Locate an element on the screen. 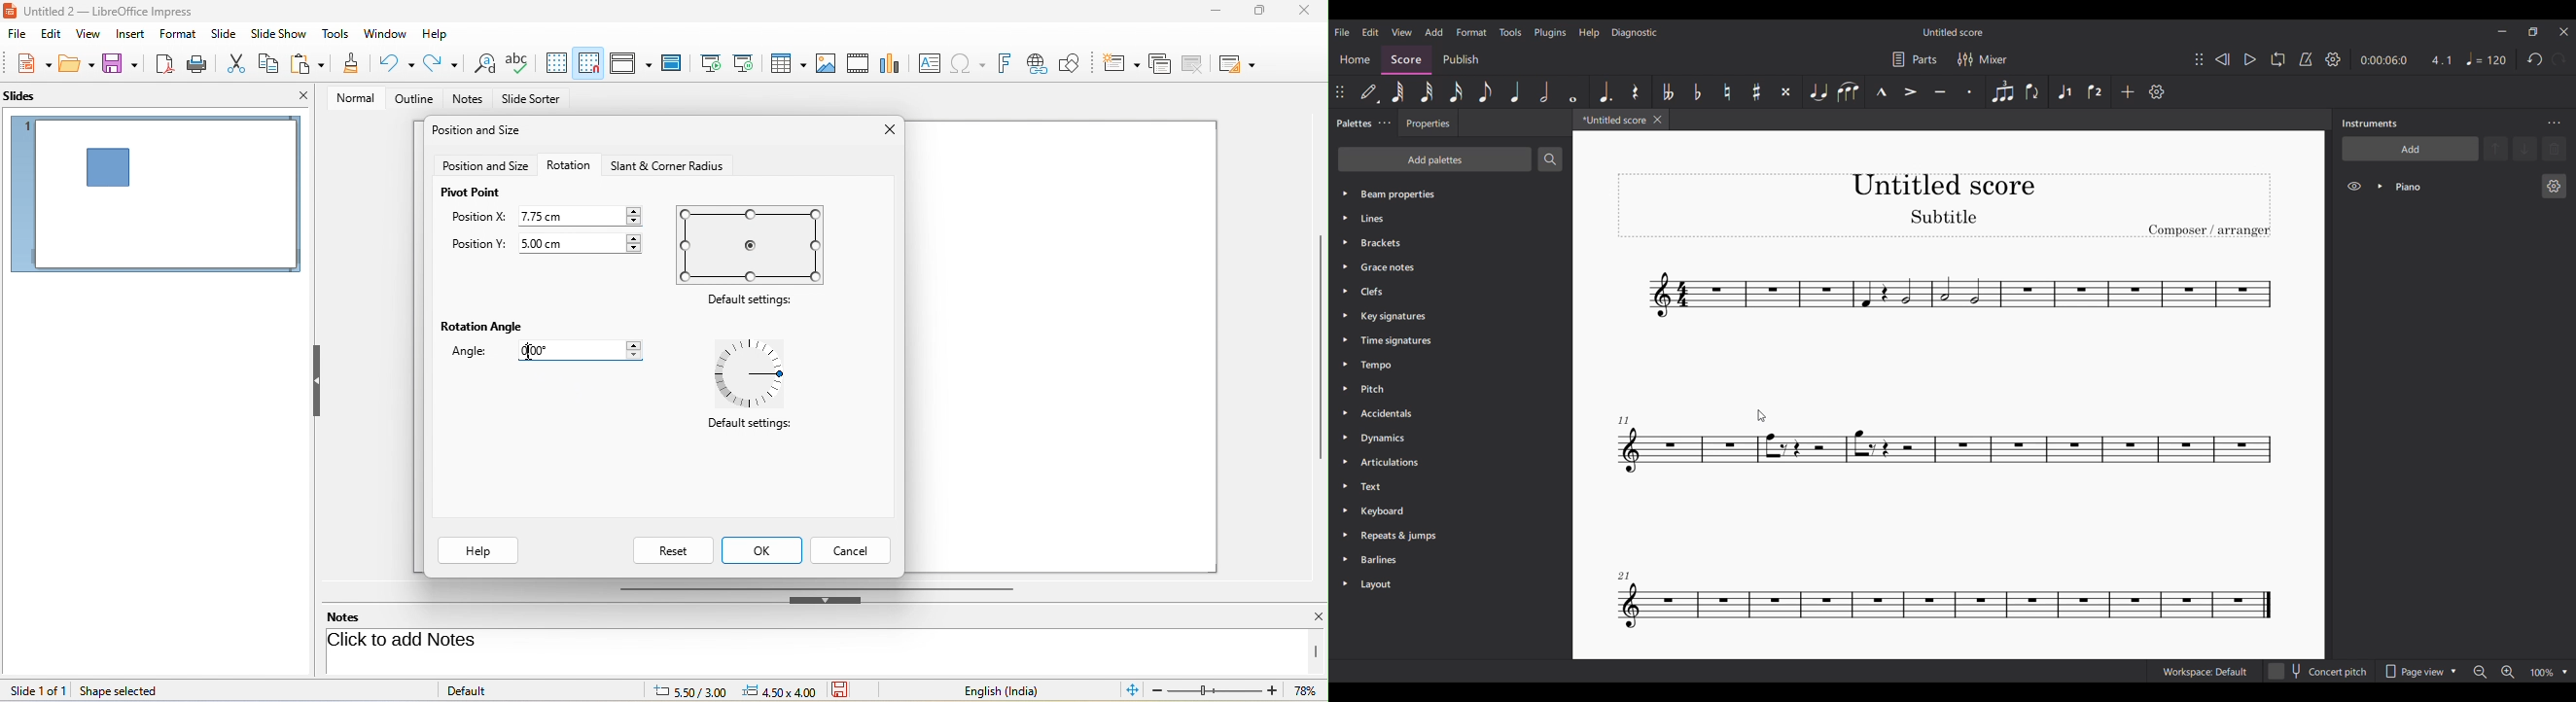 This screenshot has height=728, width=2576. hyperlink is located at coordinates (1041, 64).